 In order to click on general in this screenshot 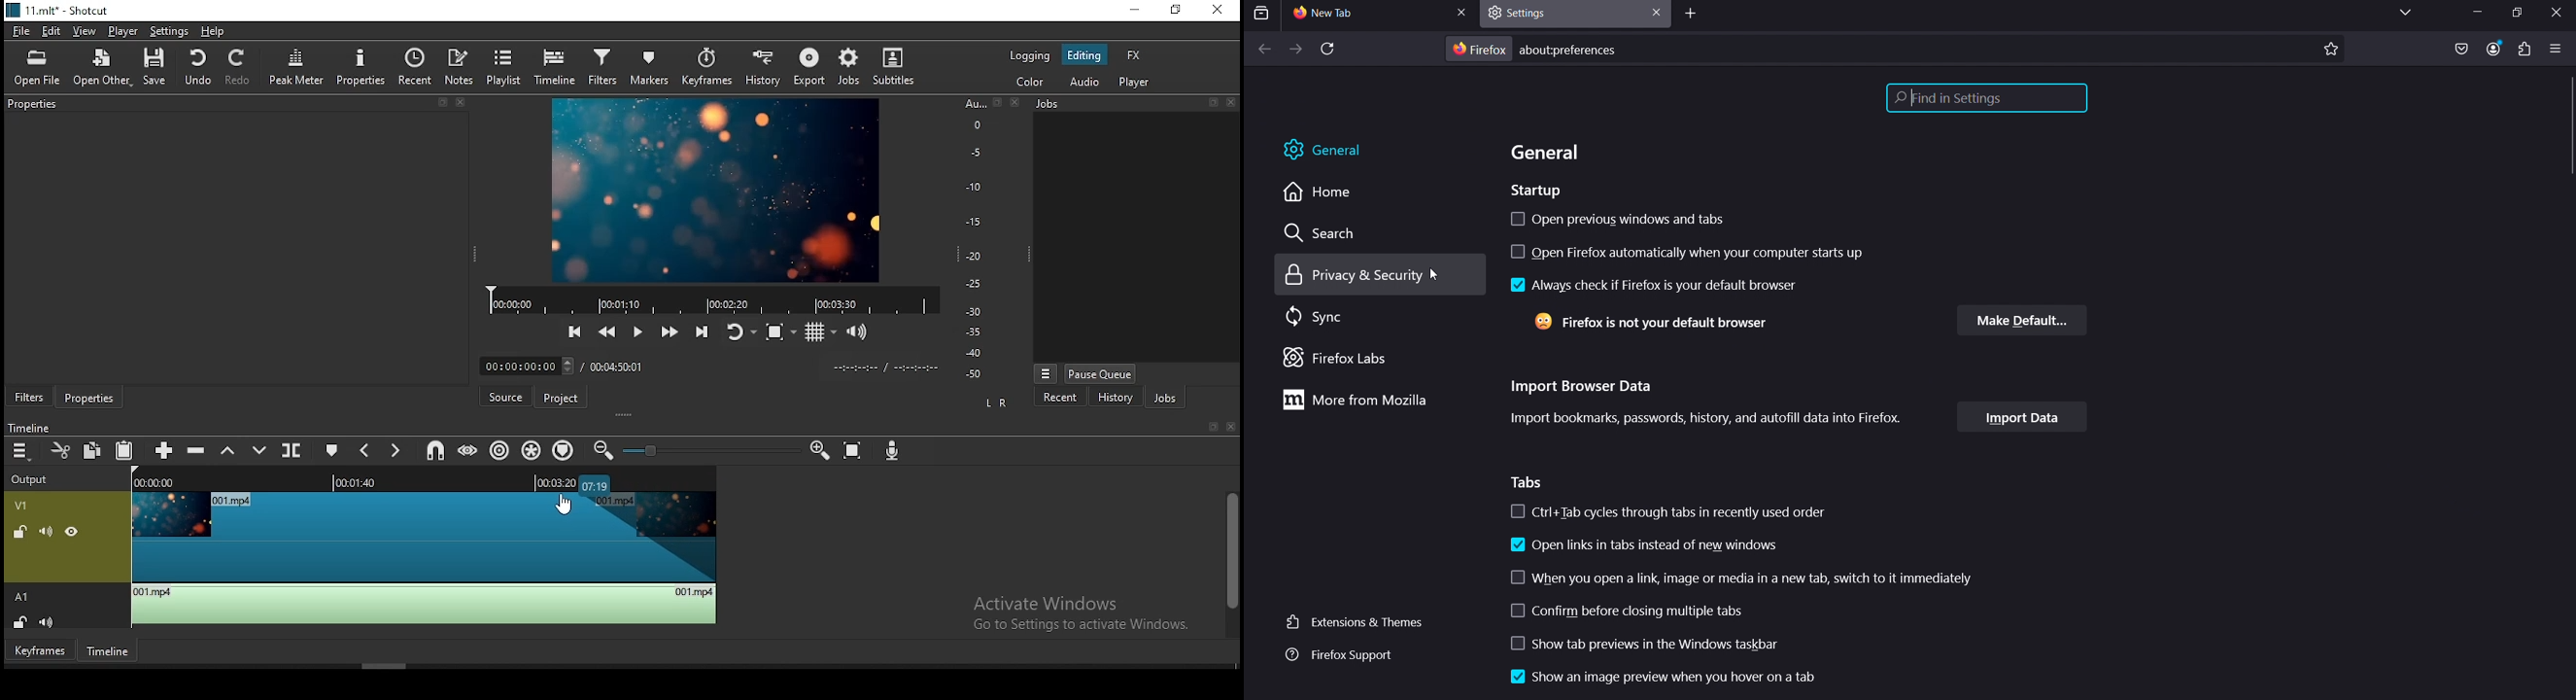, I will do `click(1322, 148)`.